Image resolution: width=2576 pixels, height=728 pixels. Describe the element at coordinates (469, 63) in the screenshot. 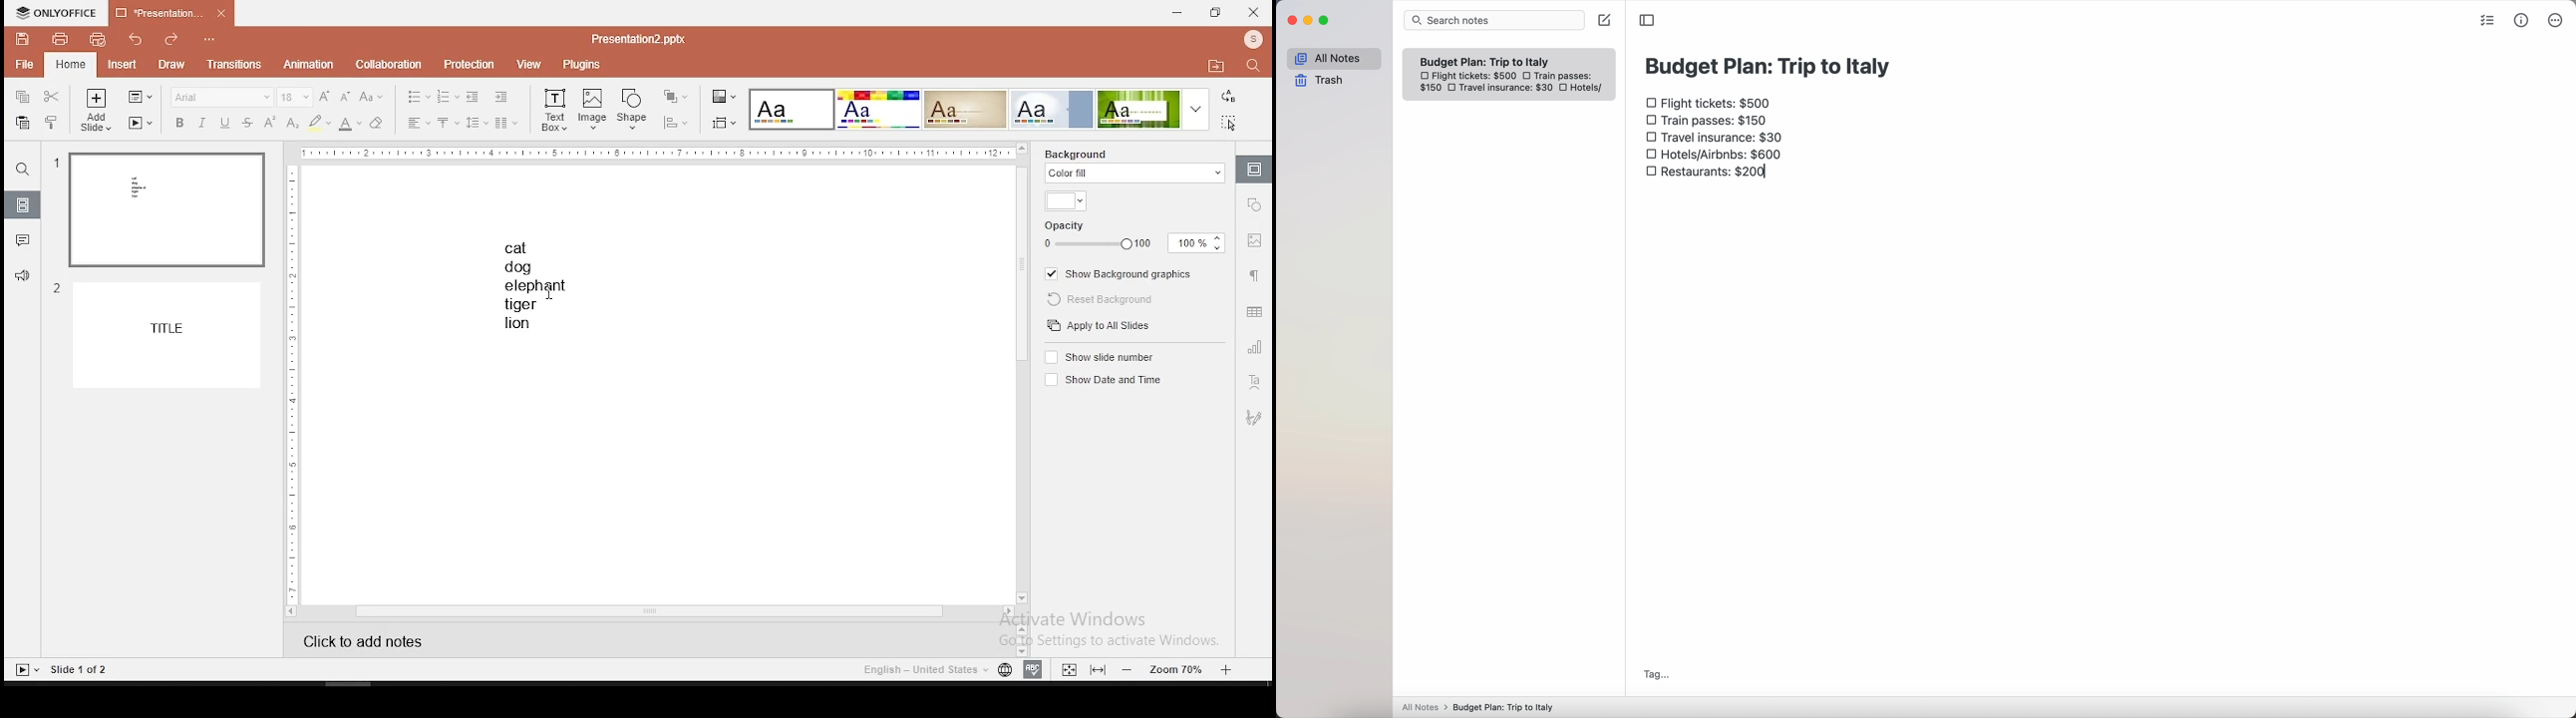

I see `protection` at that location.